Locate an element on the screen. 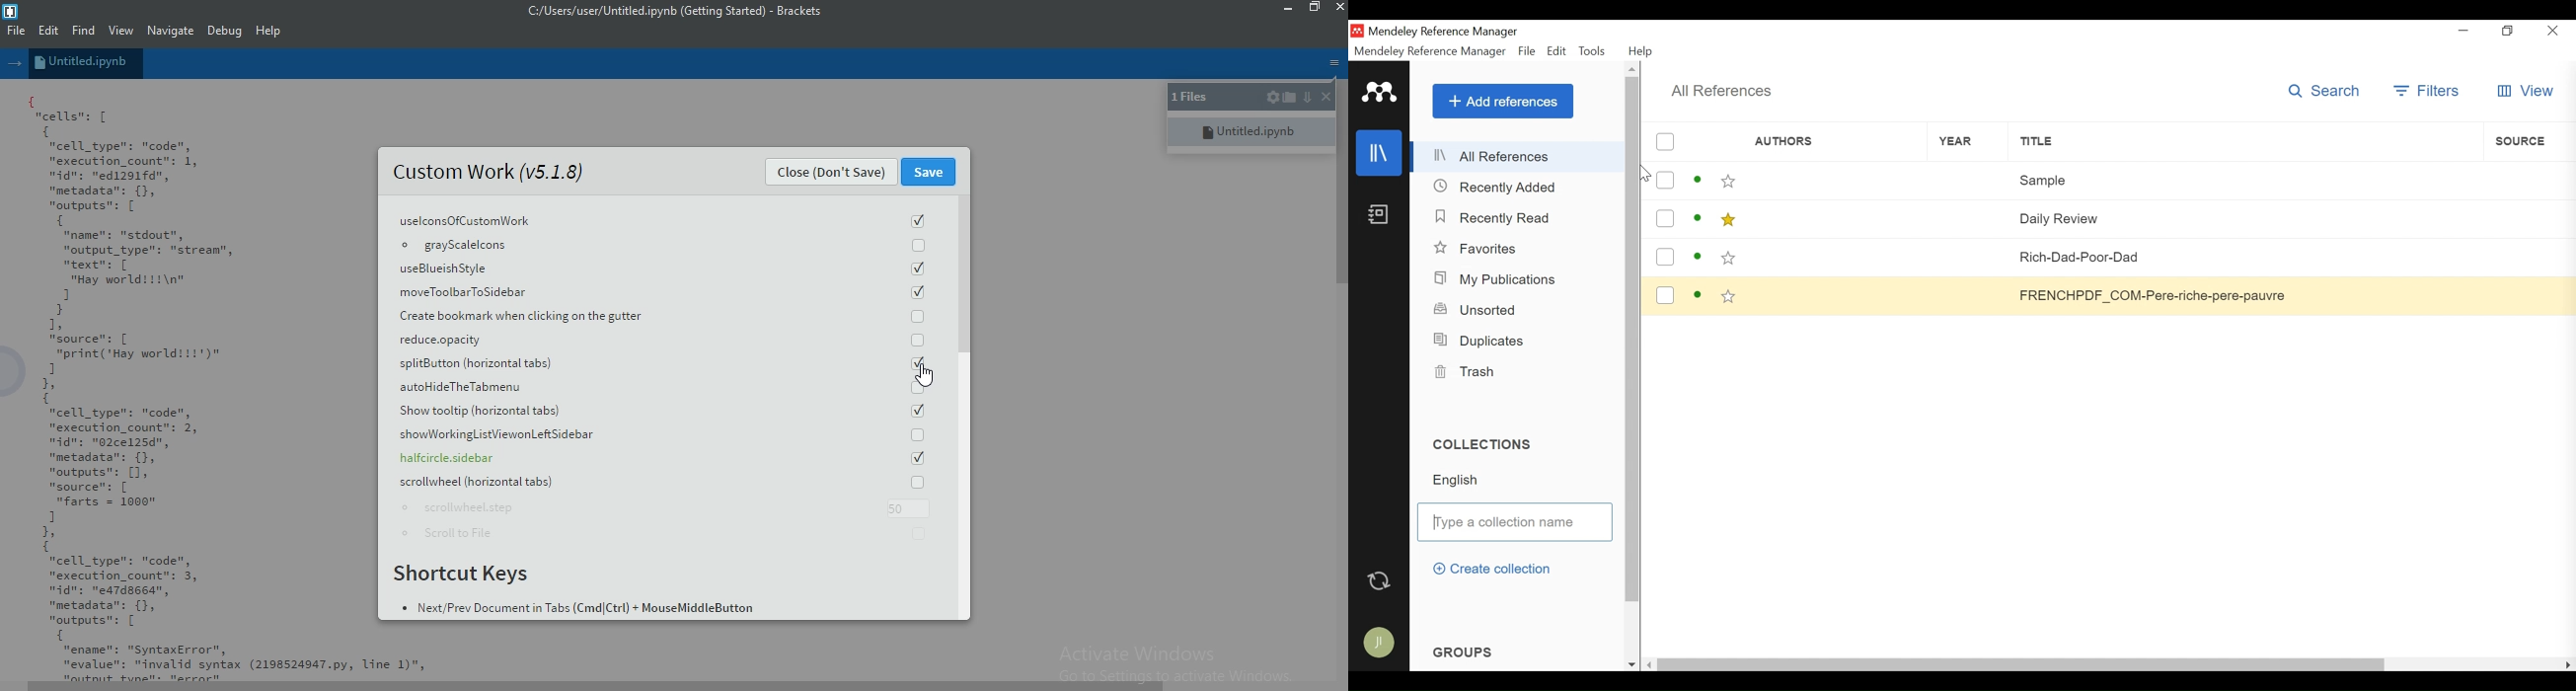  (un)select is located at coordinates (1665, 257).